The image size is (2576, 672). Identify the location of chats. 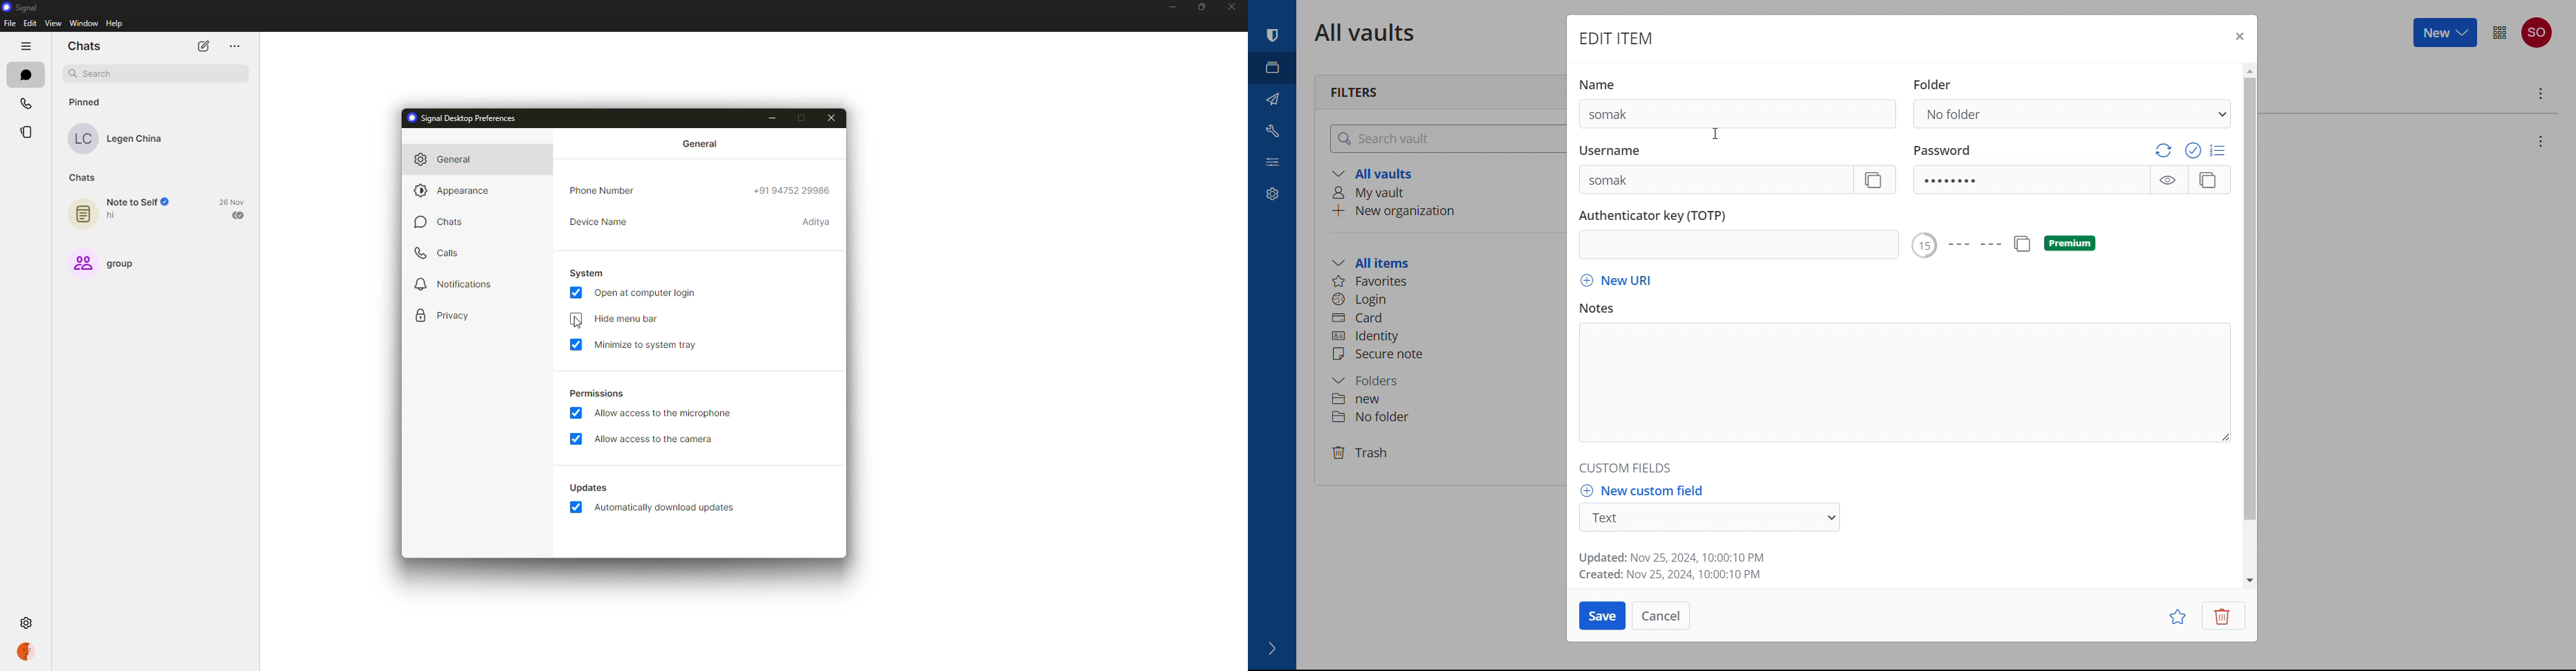
(24, 74).